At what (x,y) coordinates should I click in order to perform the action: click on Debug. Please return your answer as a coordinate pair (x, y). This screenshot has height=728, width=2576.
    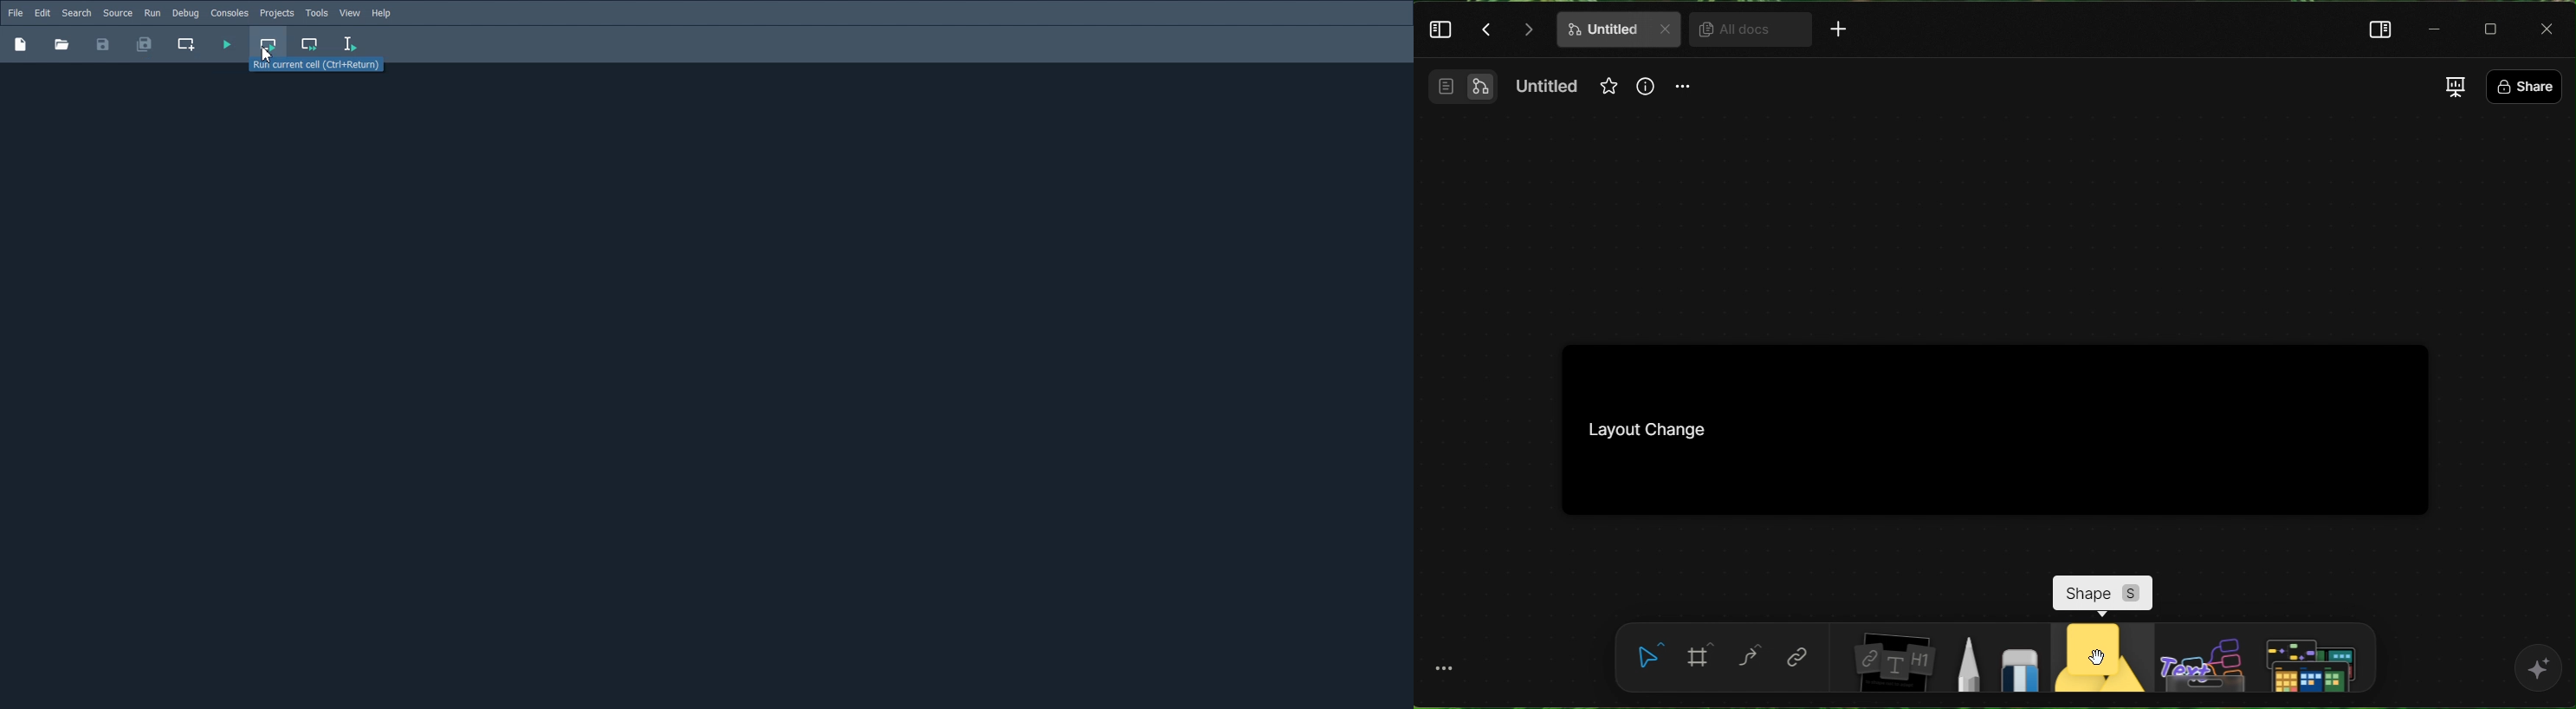
    Looking at the image, I should click on (185, 13).